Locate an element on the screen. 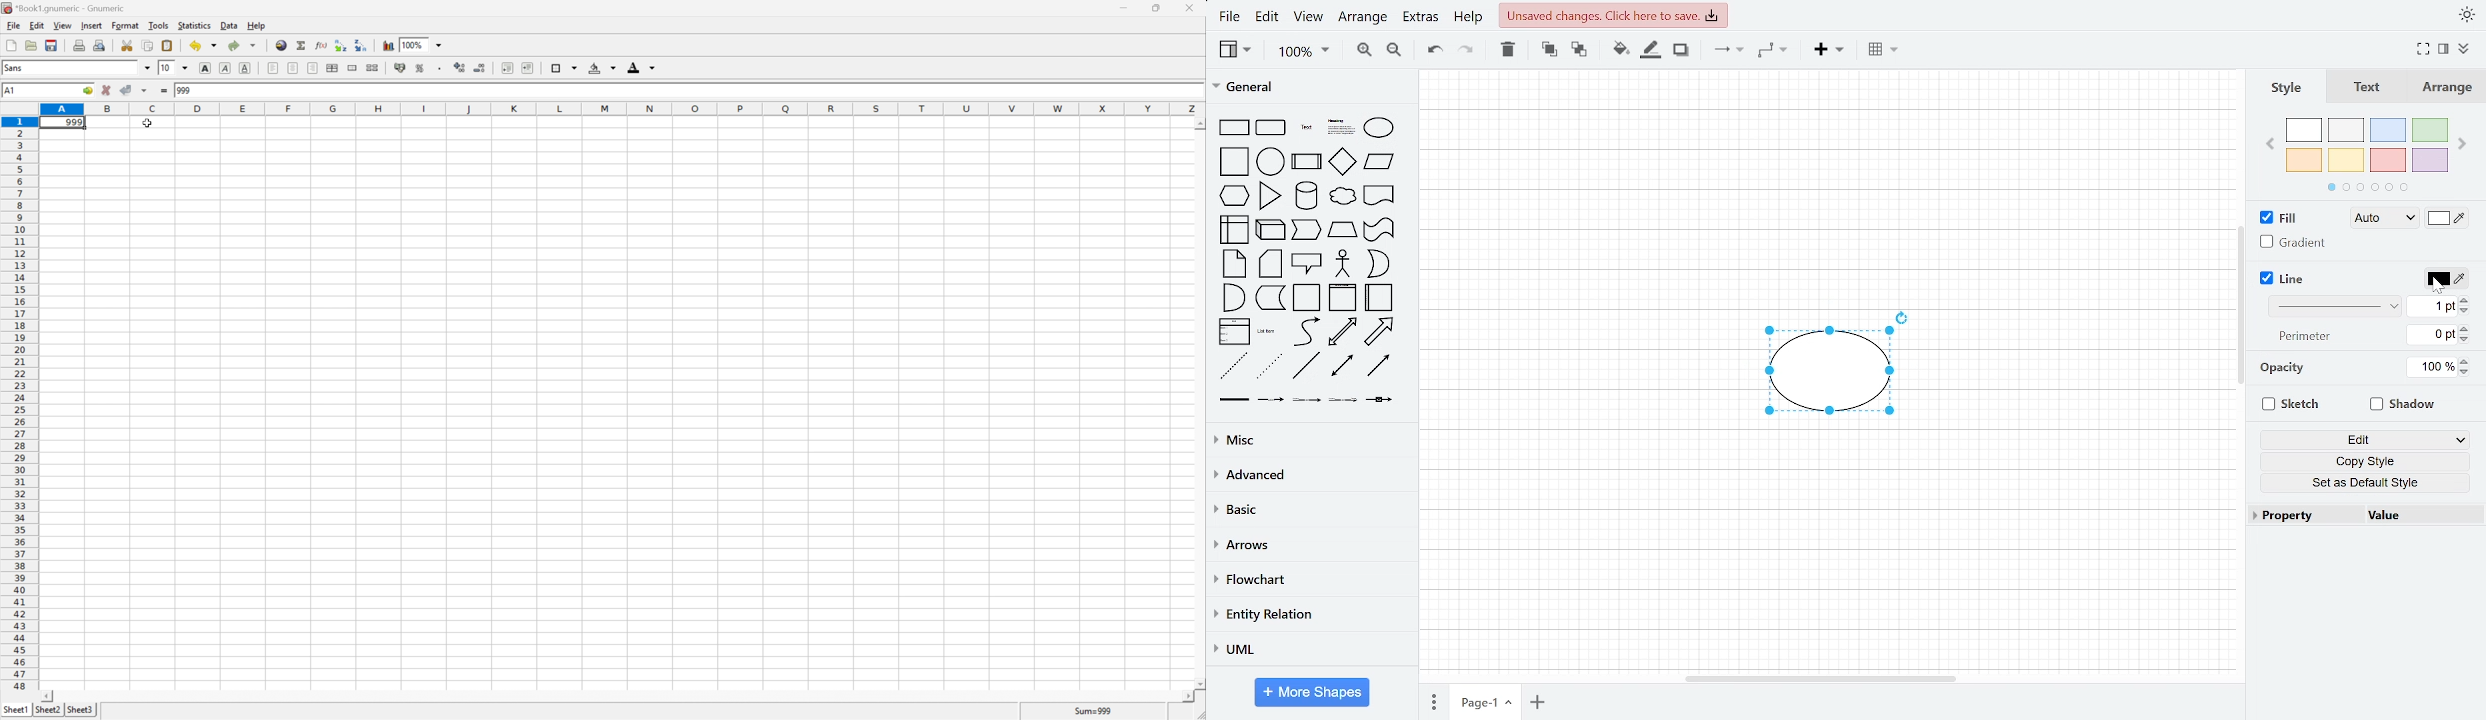 The width and height of the screenshot is (2492, 728). callout is located at coordinates (1307, 263).